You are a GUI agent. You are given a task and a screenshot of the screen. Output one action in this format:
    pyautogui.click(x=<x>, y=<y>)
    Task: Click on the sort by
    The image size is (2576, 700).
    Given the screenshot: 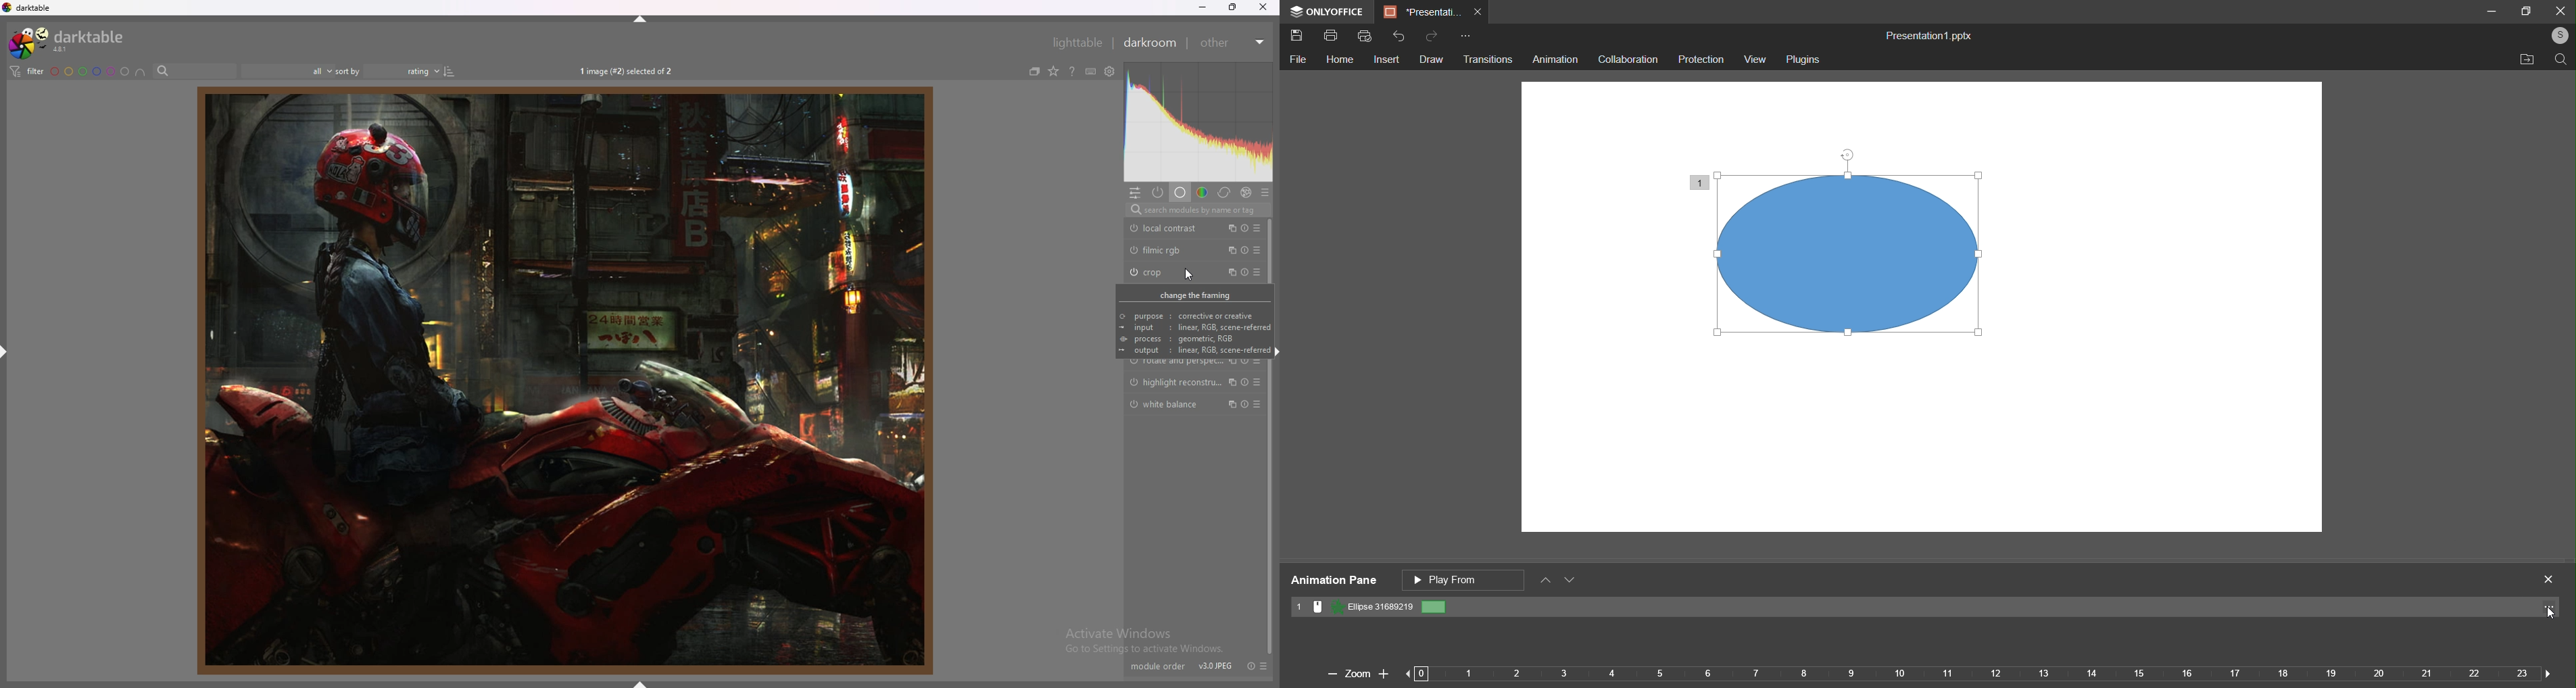 What is the action you would take?
    pyautogui.click(x=349, y=71)
    